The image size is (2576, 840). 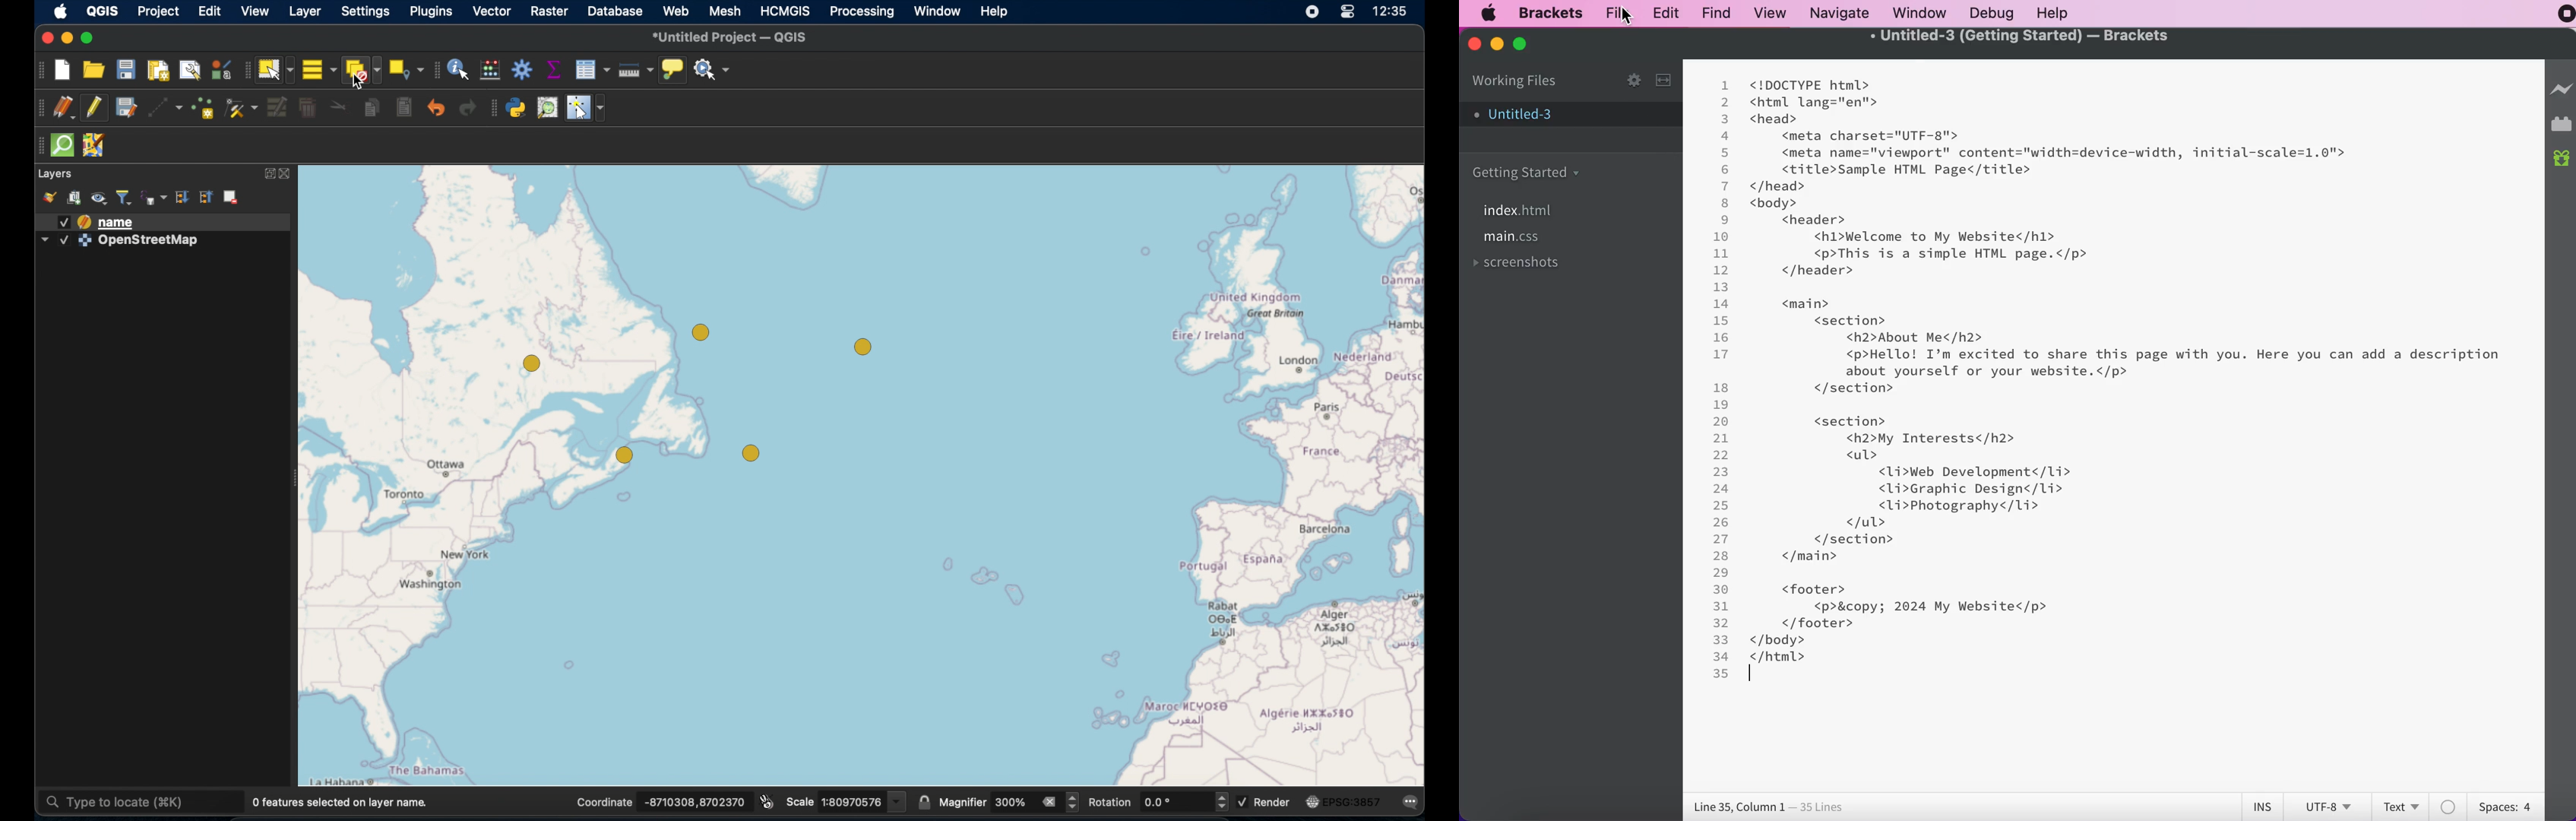 What do you see at coordinates (1725, 85) in the screenshot?
I see `1` at bounding box center [1725, 85].